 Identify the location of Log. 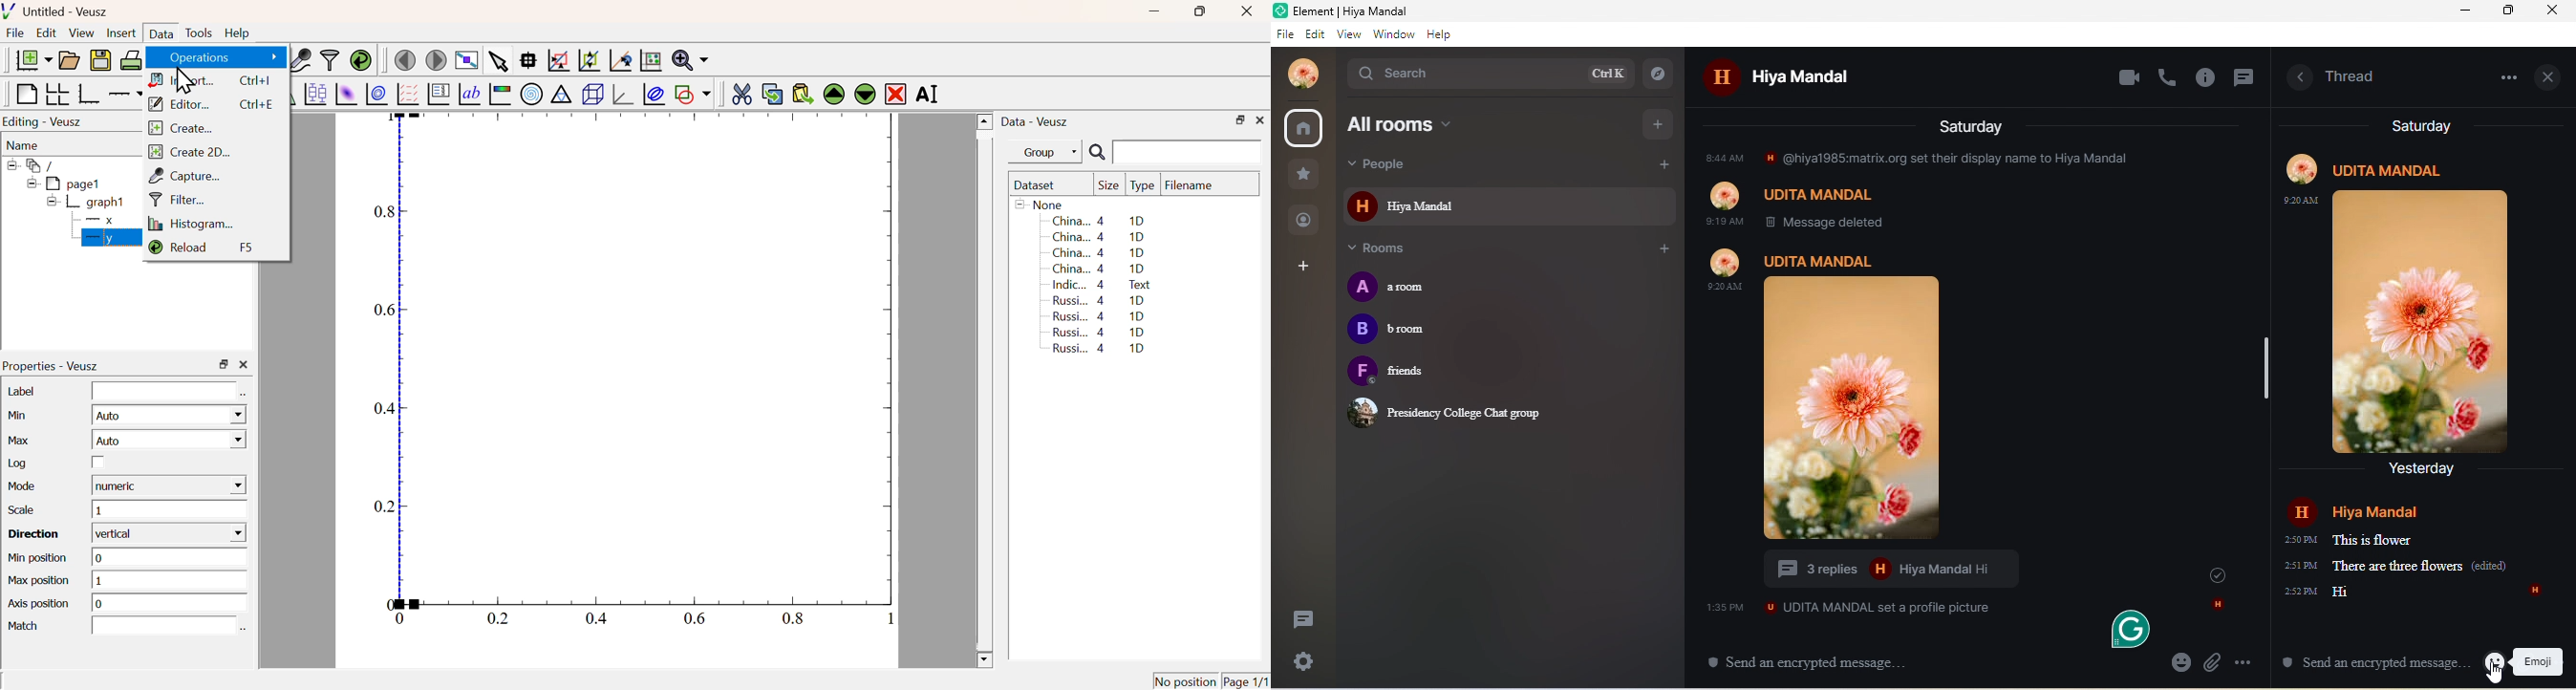
(20, 463).